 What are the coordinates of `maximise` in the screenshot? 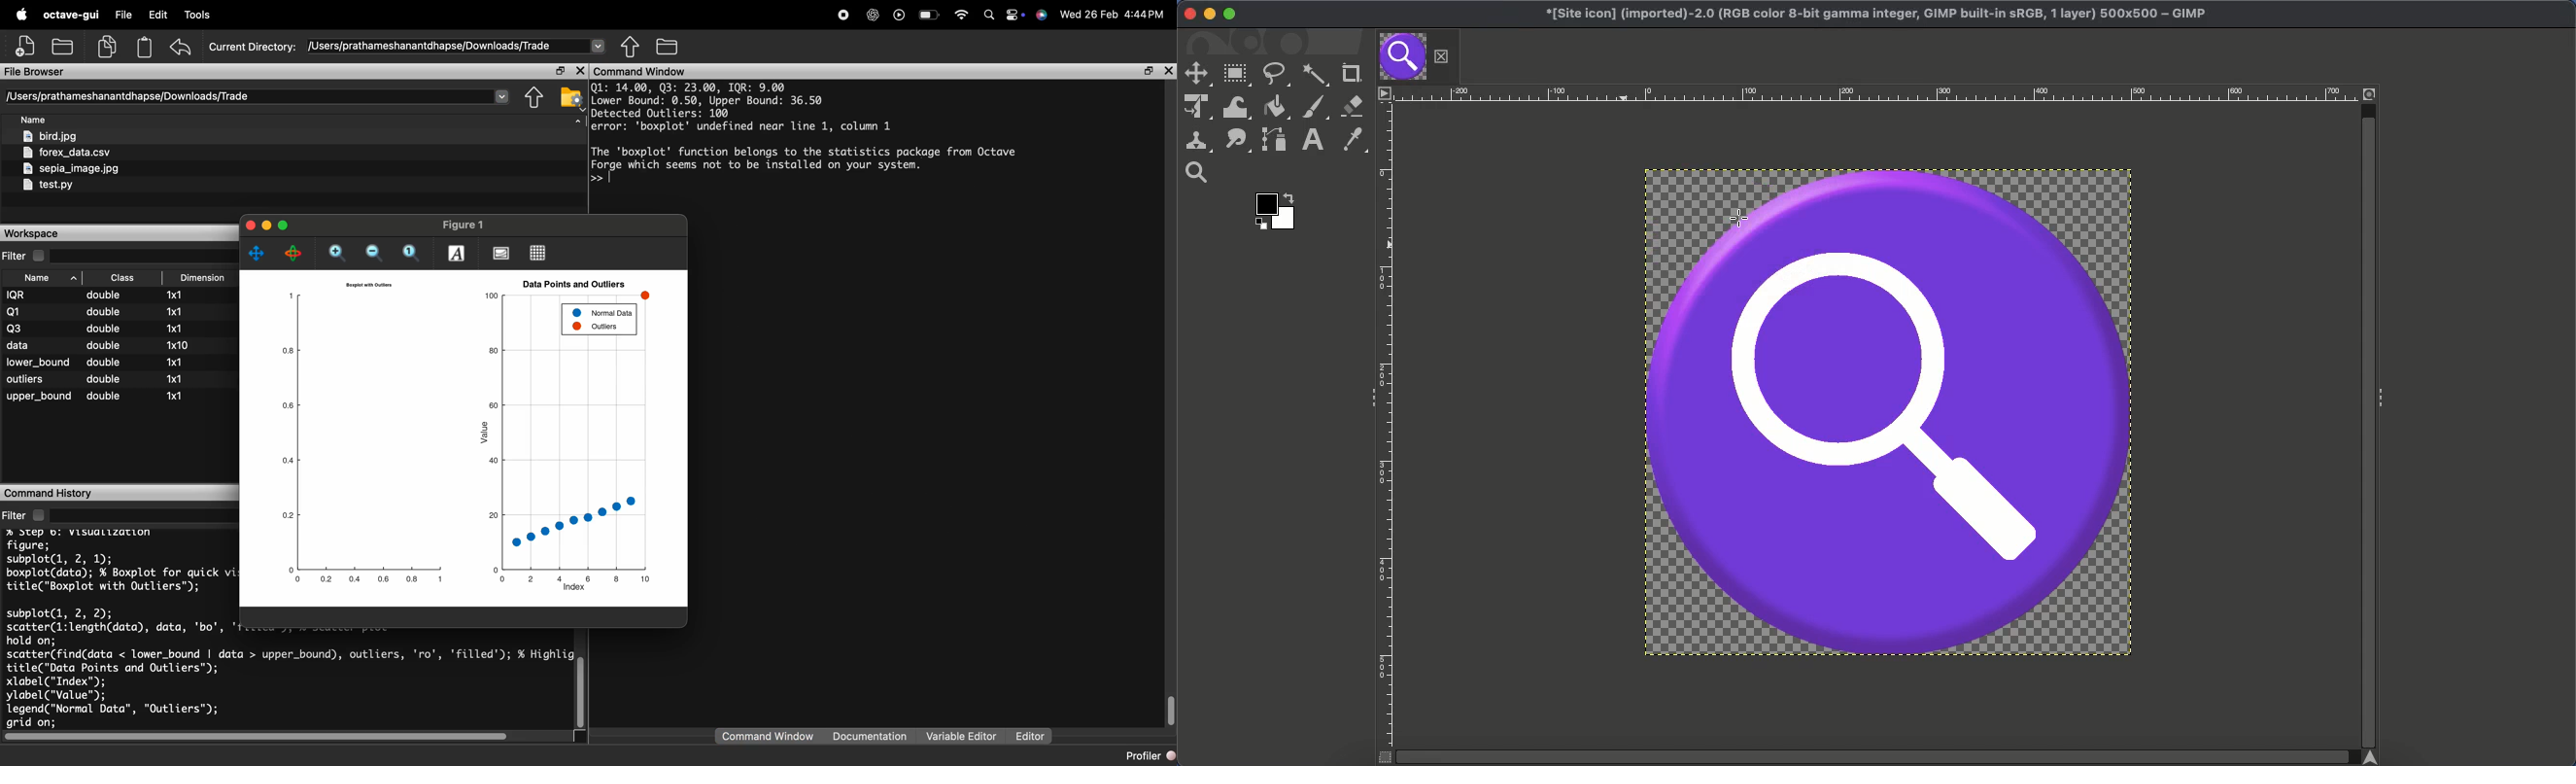 It's located at (284, 226).